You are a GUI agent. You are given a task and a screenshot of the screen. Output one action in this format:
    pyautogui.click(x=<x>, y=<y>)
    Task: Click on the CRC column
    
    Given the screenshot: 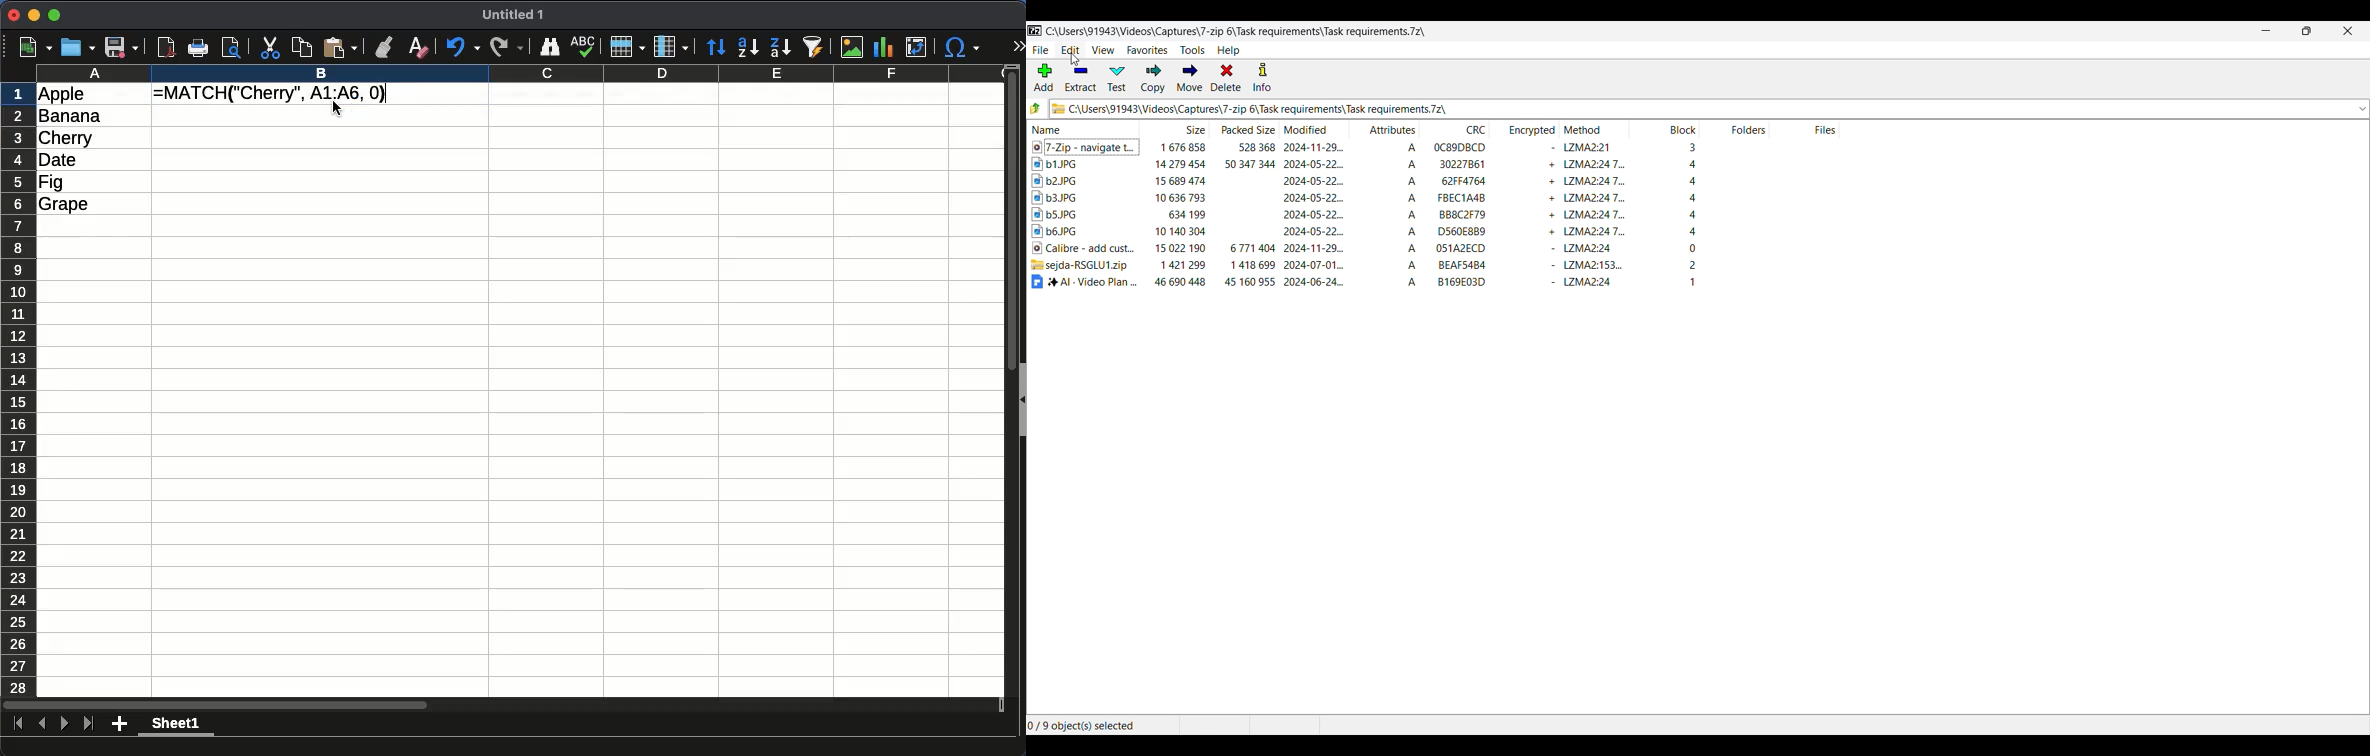 What is the action you would take?
    pyautogui.click(x=1455, y=128)
    